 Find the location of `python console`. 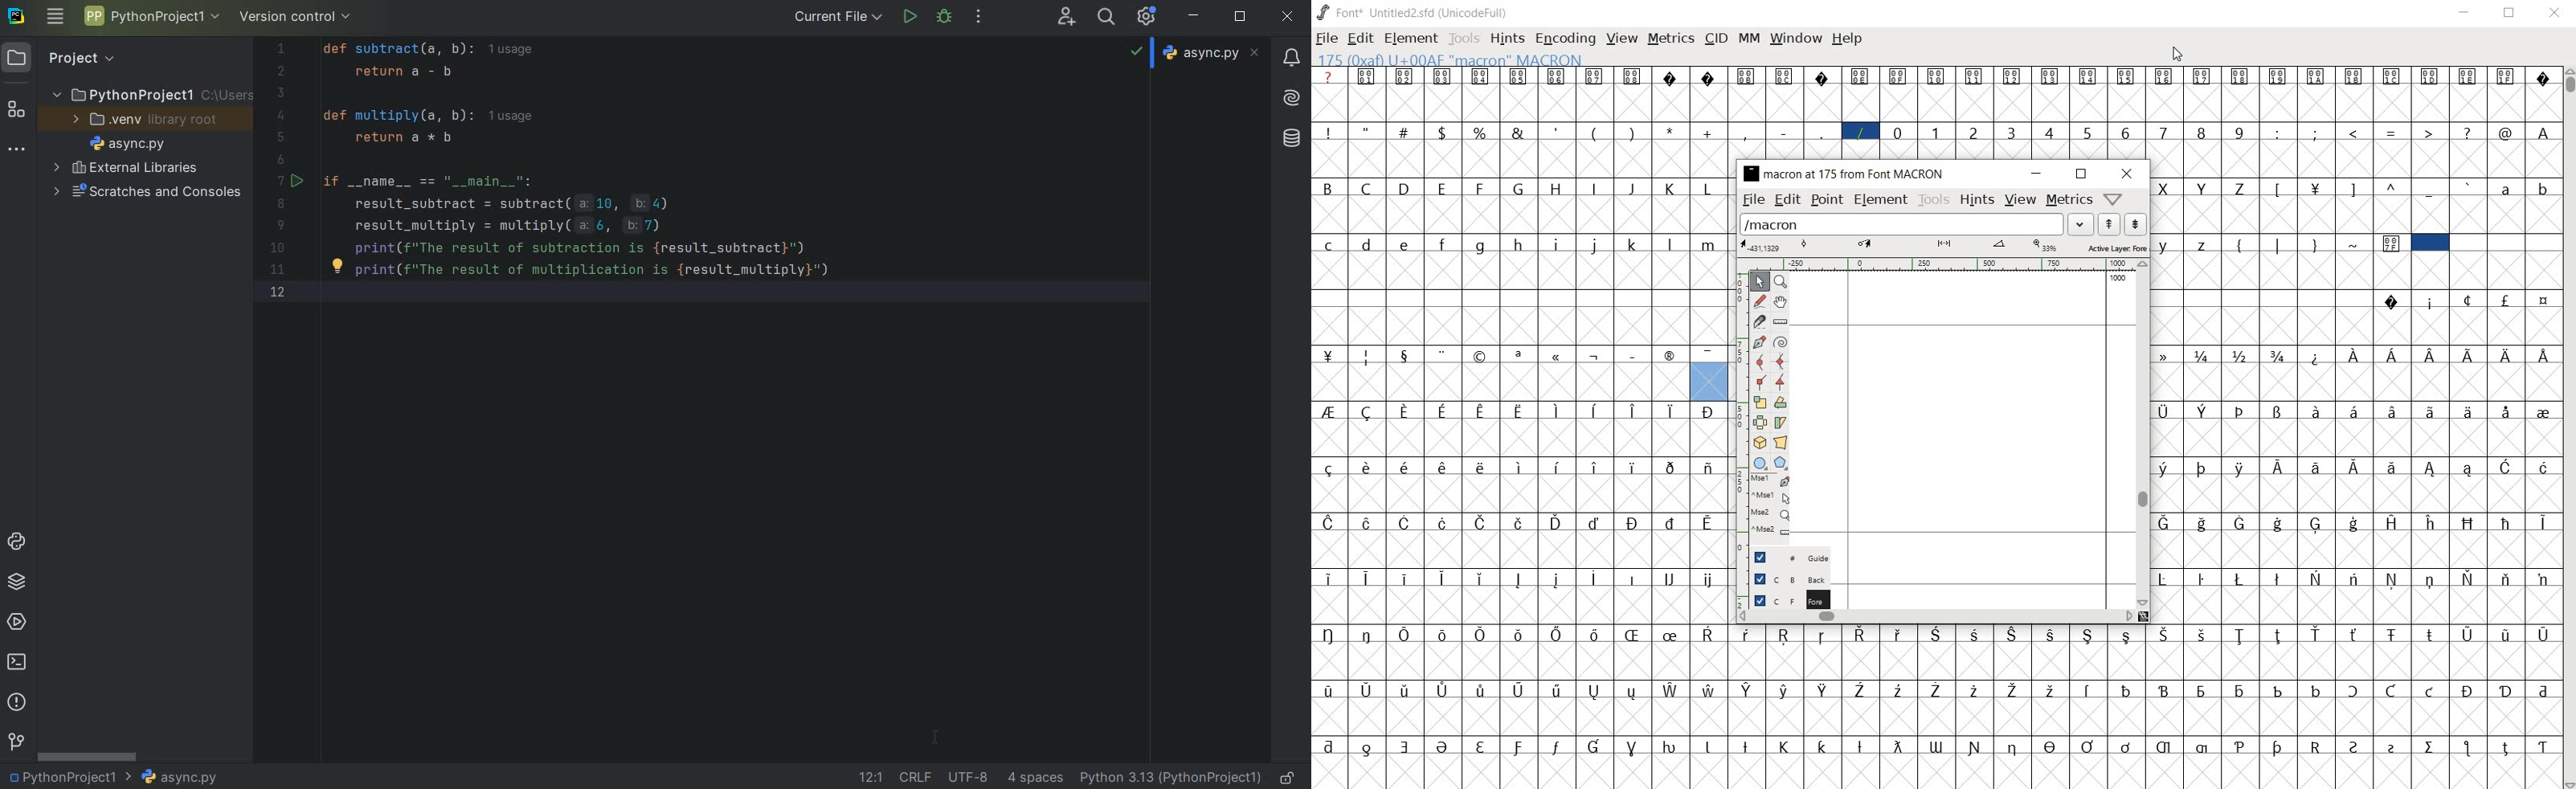

python console is located at coordinates (17, 539).